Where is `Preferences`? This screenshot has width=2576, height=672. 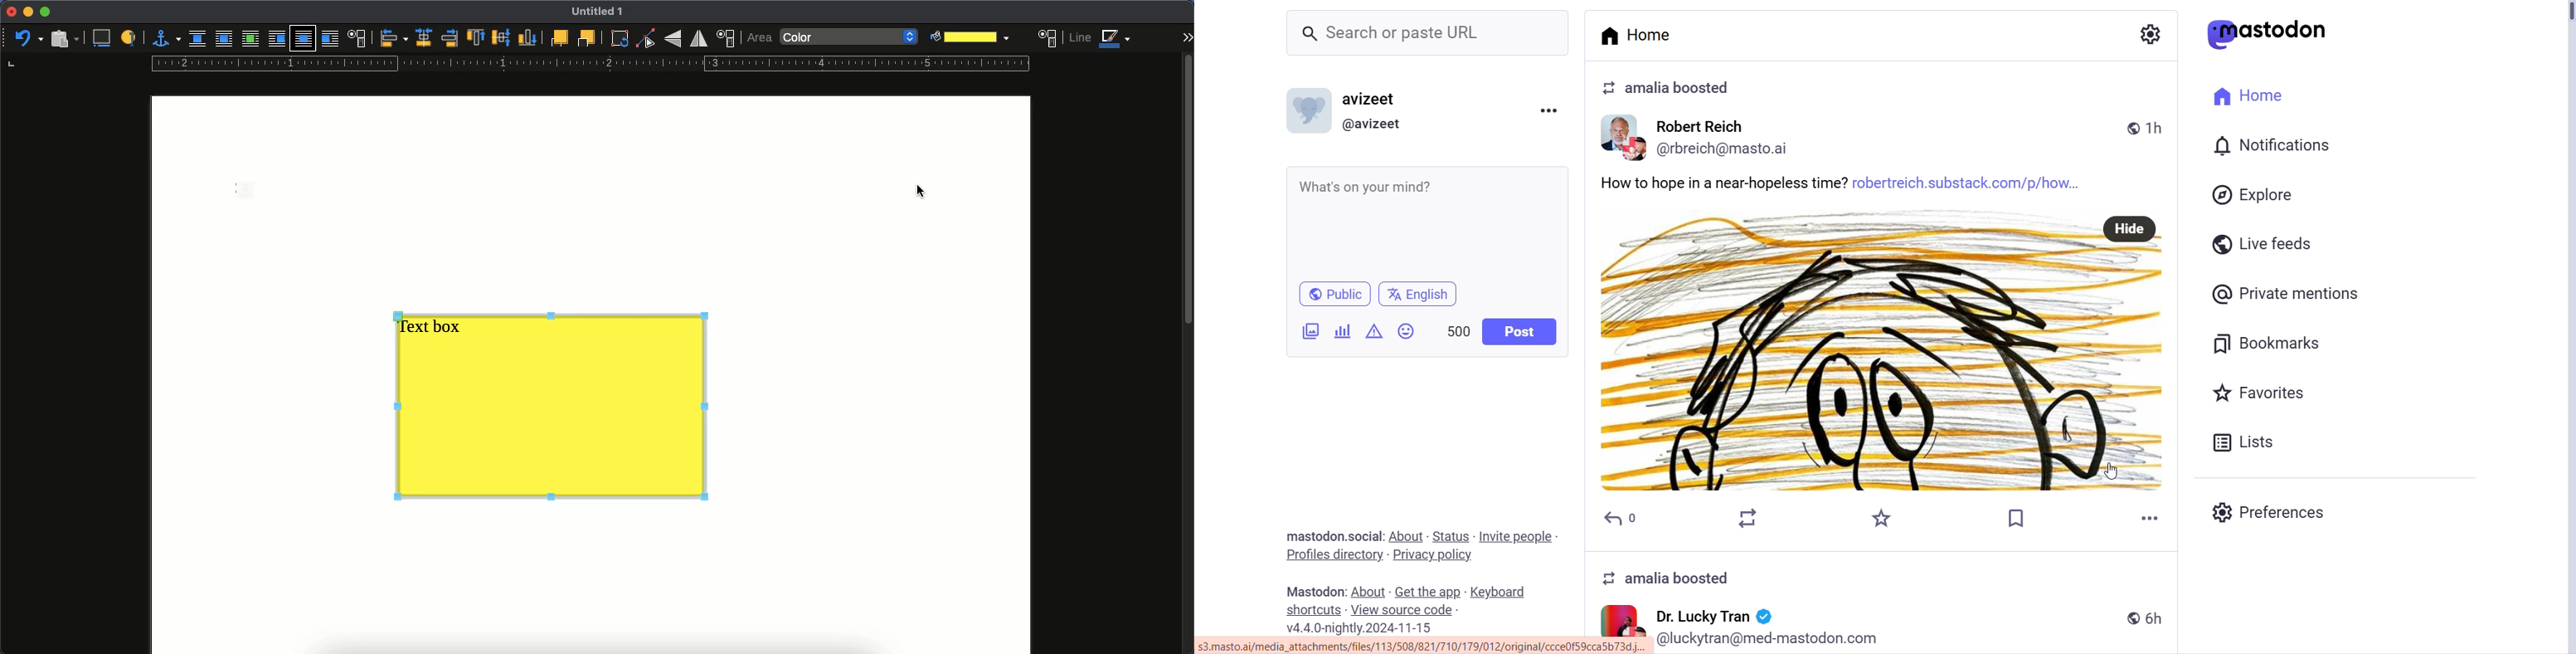 Preferences is located at coordinates (2270, 512).